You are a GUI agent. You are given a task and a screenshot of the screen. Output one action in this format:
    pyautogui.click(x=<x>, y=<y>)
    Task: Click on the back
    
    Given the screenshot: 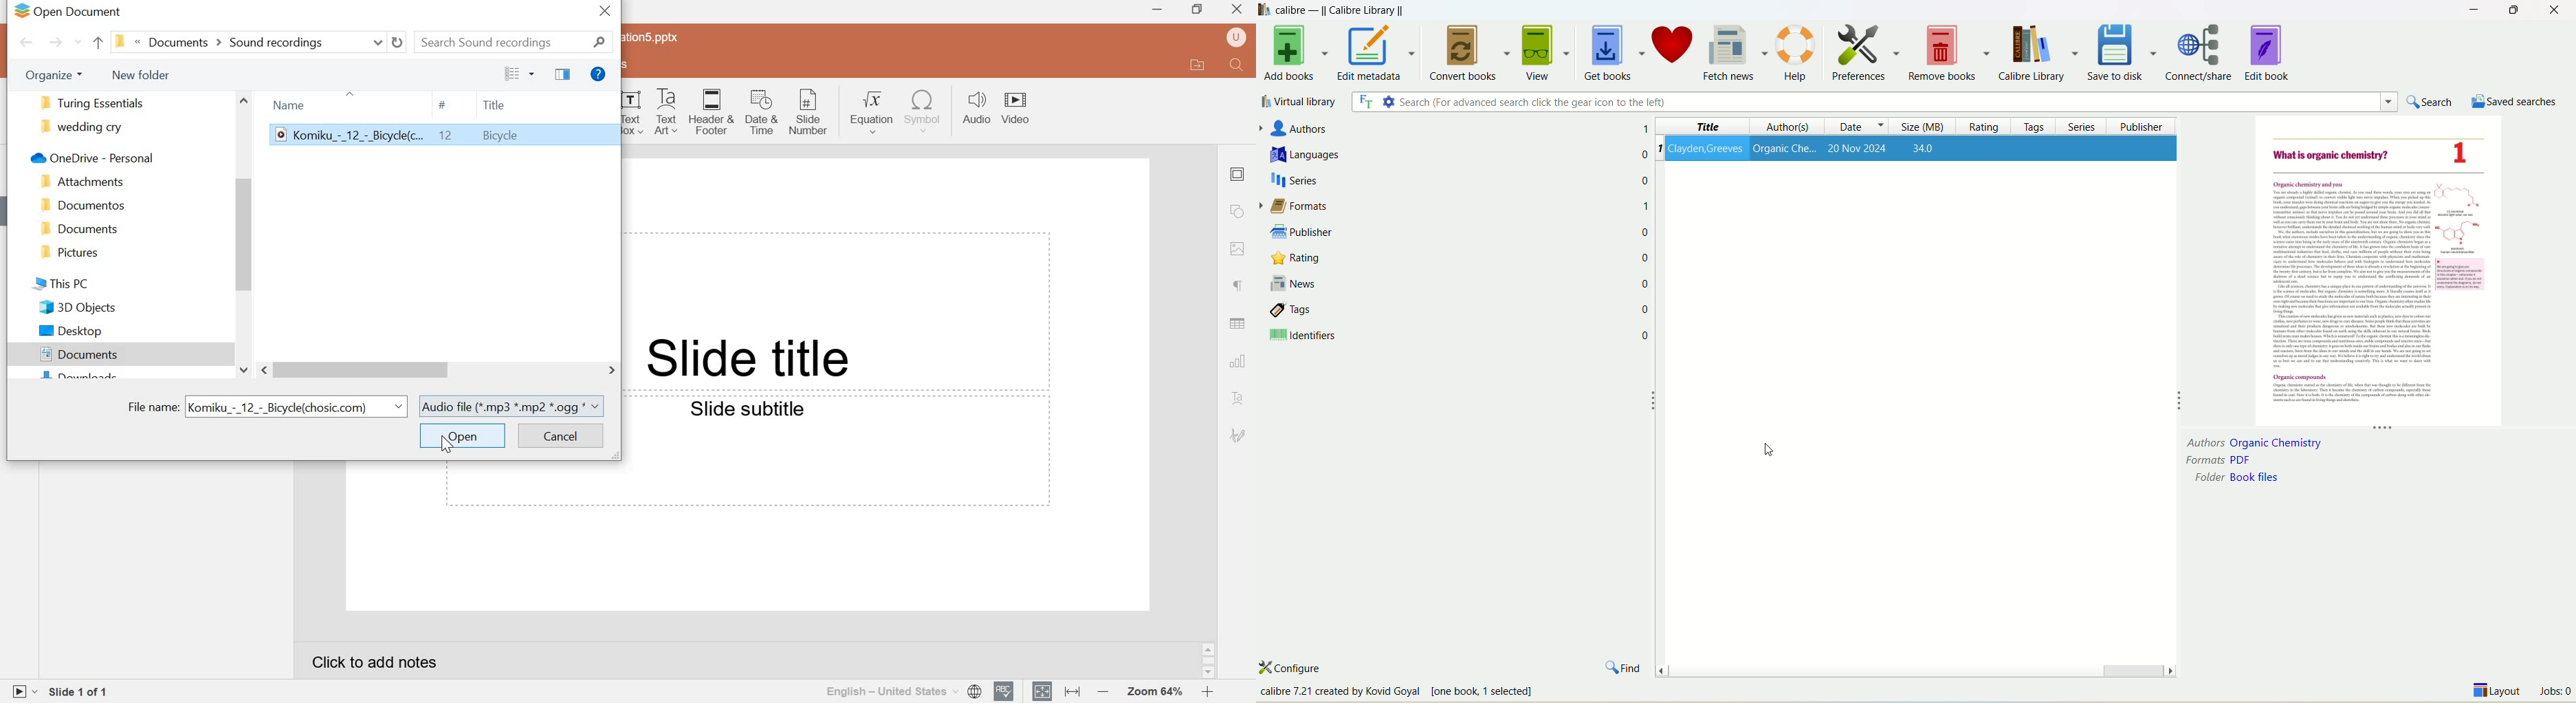 What is the action you would take?
    pyautogui.click(x=26, y=41)
    